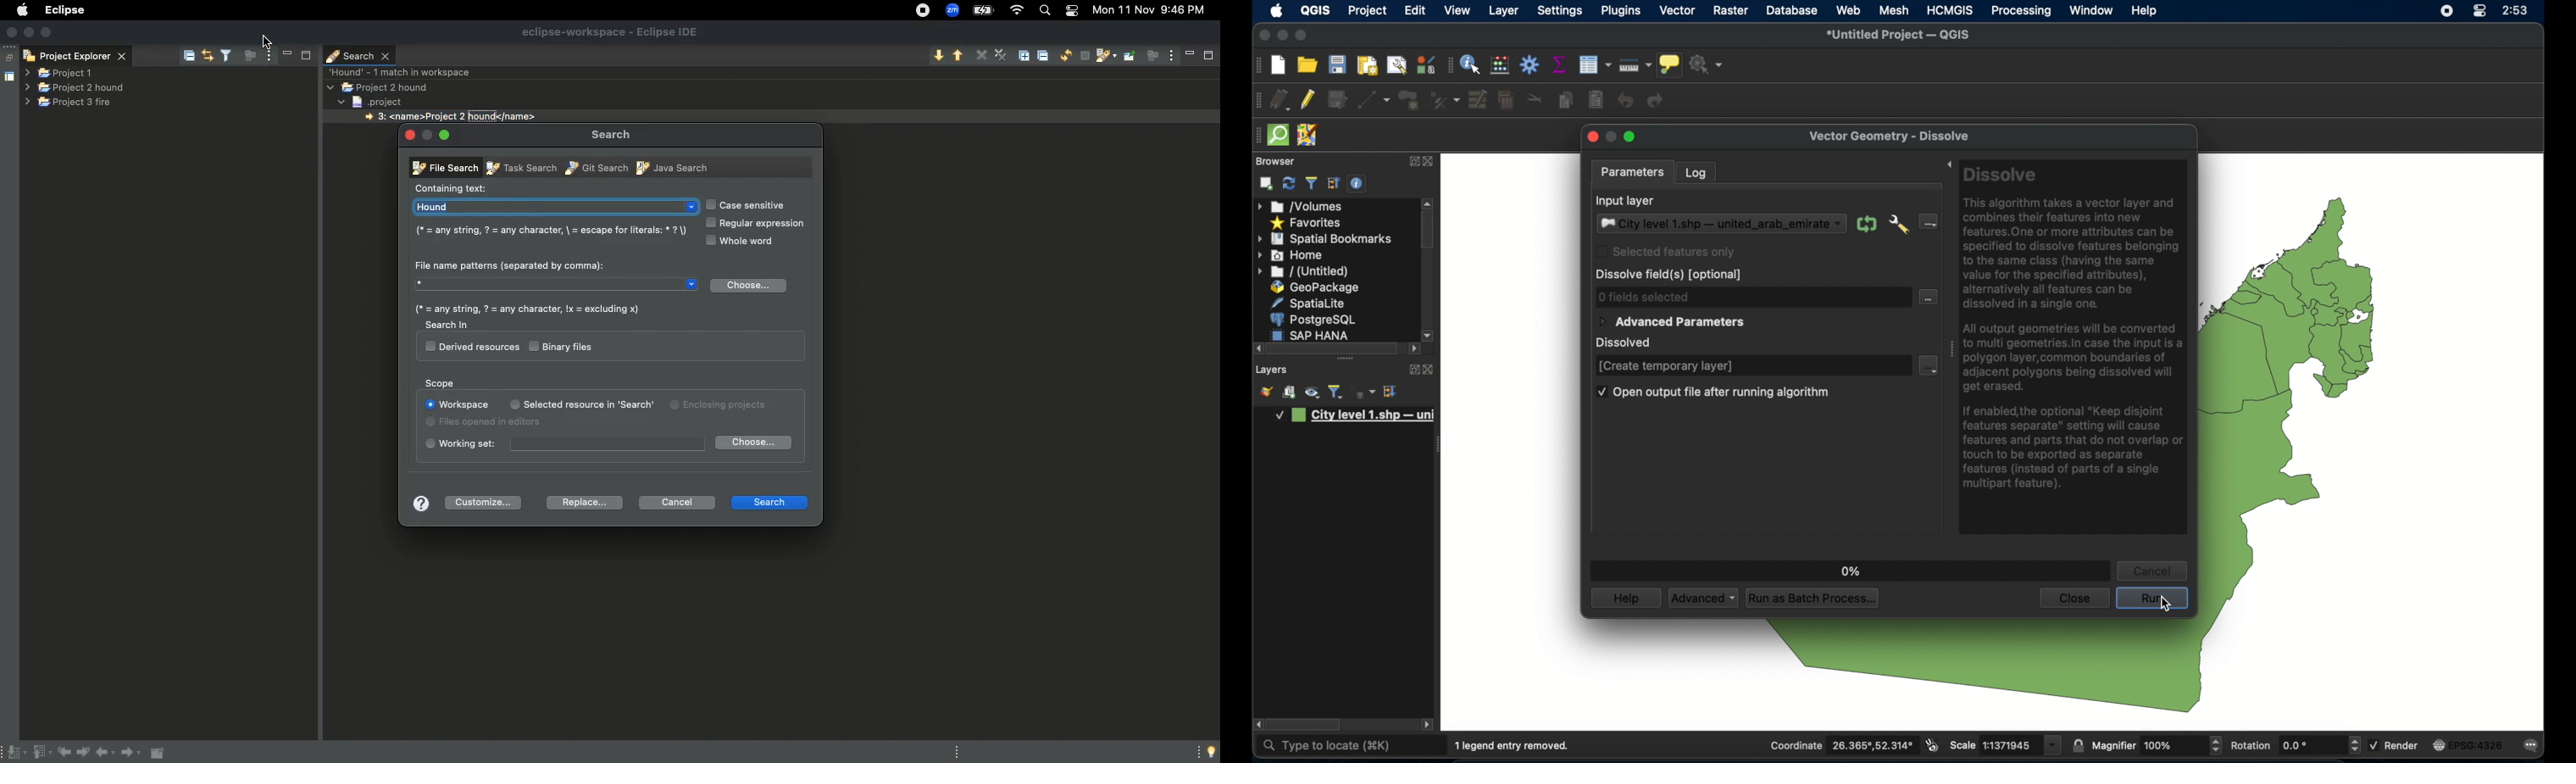 This screenshot has height=784, width=2576. What do you see at coordinates (1306, 725) in the screenshot?
I see `scroll box` at bounding box center [1306, 725].